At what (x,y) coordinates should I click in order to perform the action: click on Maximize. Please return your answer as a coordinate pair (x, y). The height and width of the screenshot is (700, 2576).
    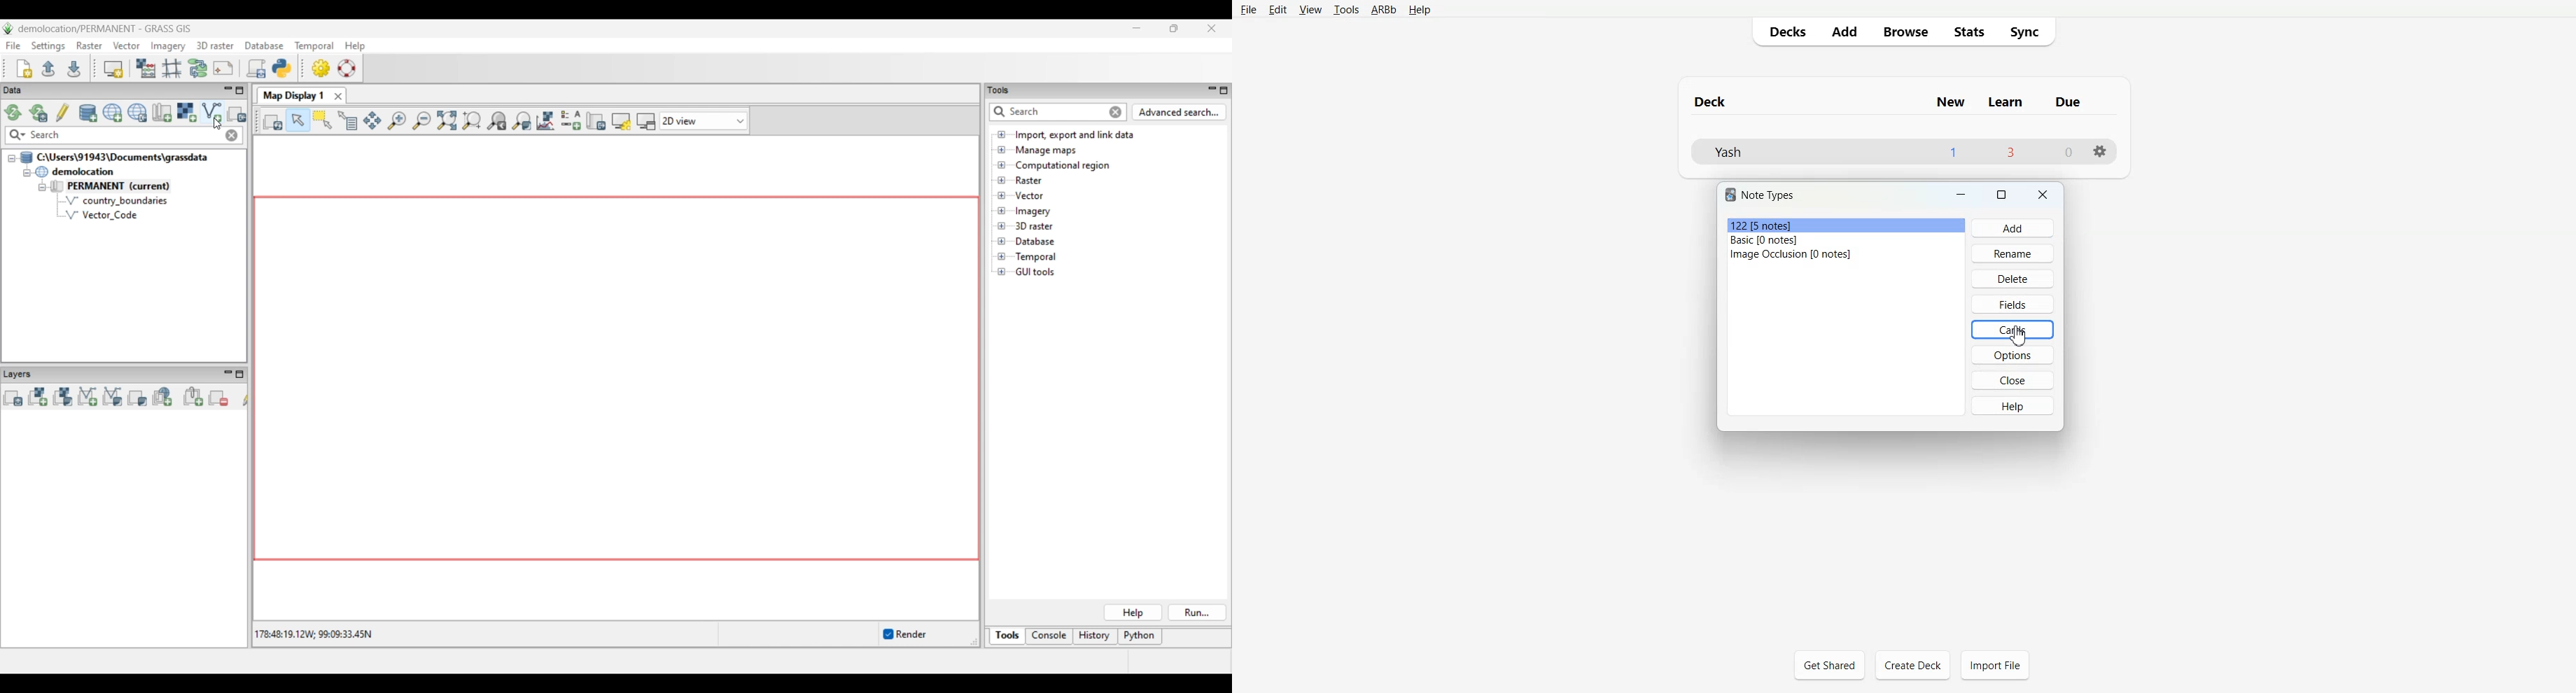
    Looking at the image, I should click on (2001, 195).